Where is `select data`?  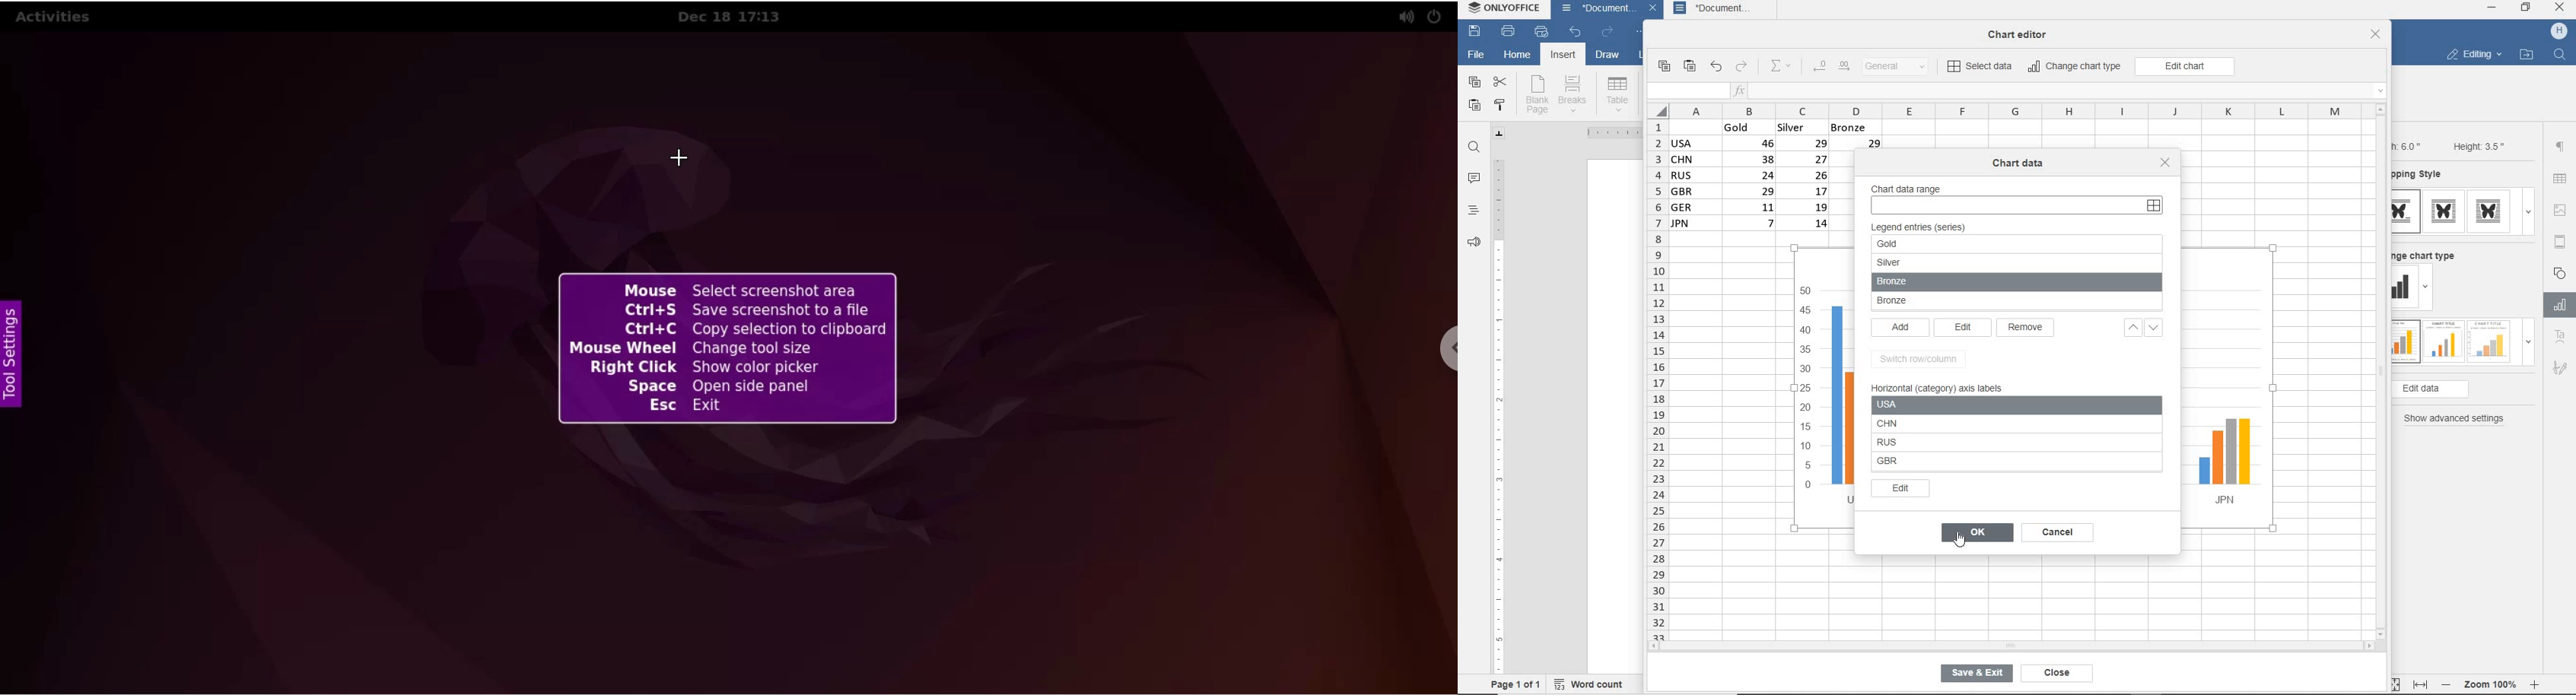
select data is located at coordinates (1981, 67).